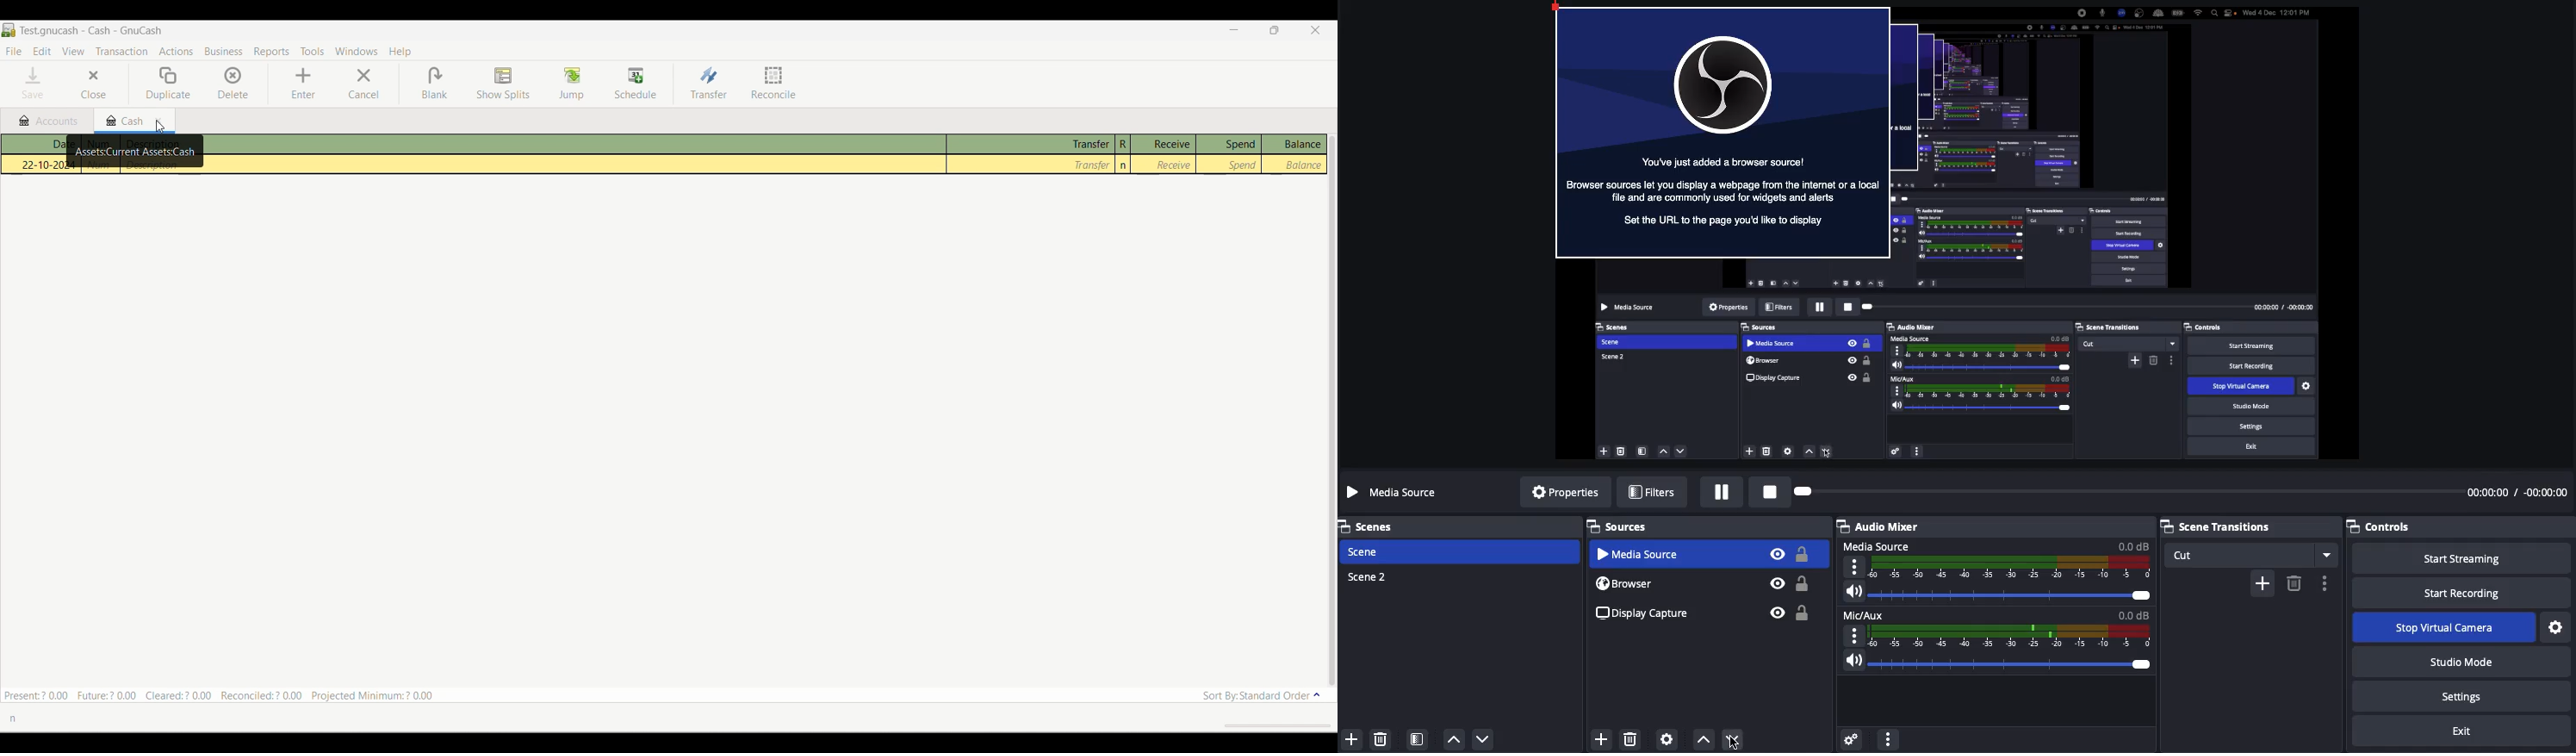 Image resolution: width=2576 pixels, height=756 pixels. I want to click on Close interface, so click(1315, 30).